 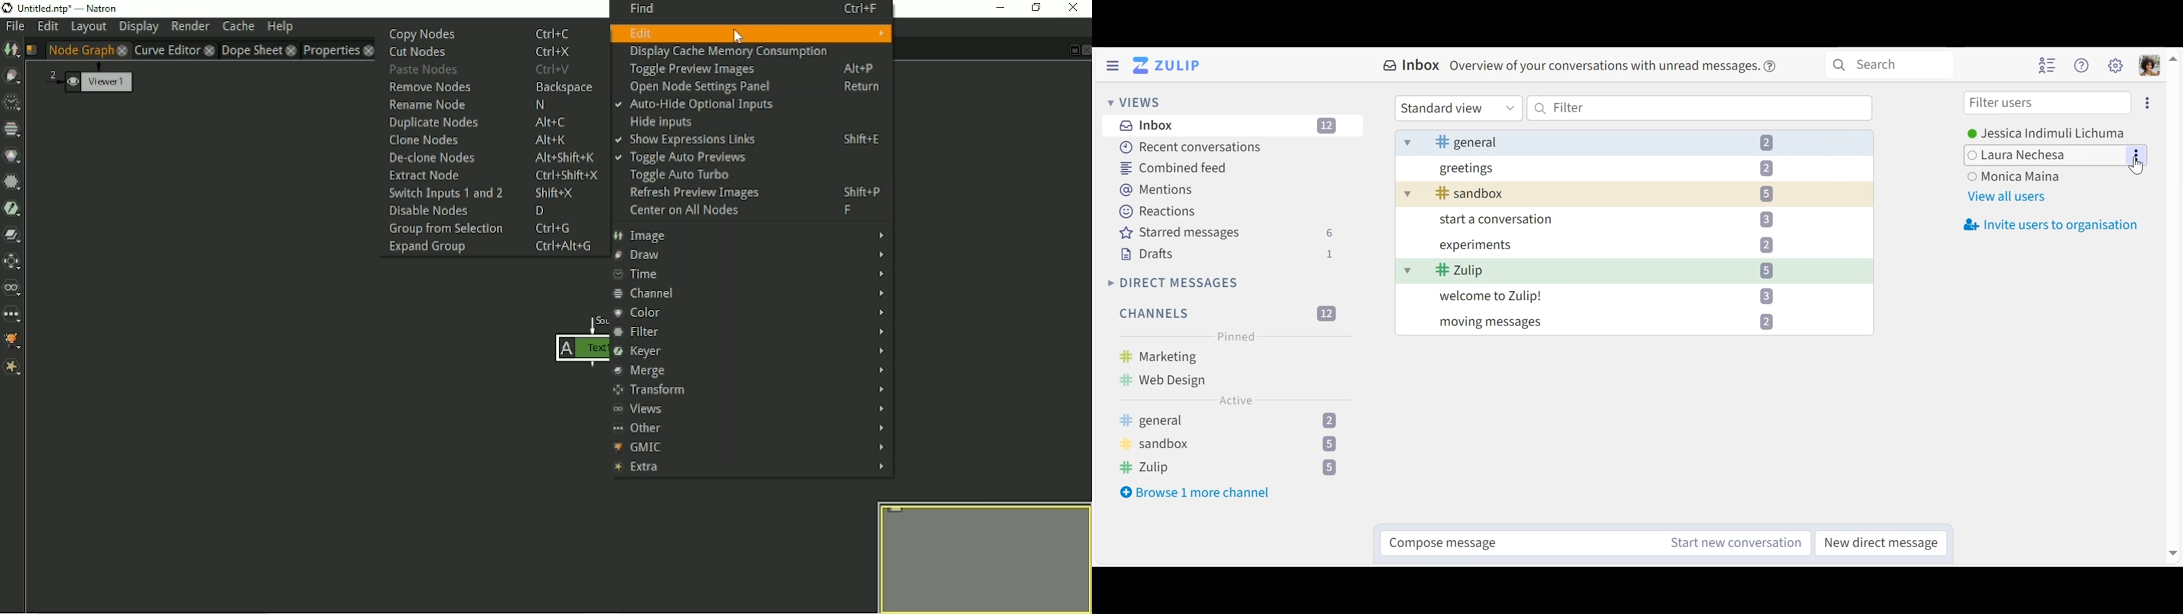 I want to click on start a conversation, so click(x=1602, y=219).